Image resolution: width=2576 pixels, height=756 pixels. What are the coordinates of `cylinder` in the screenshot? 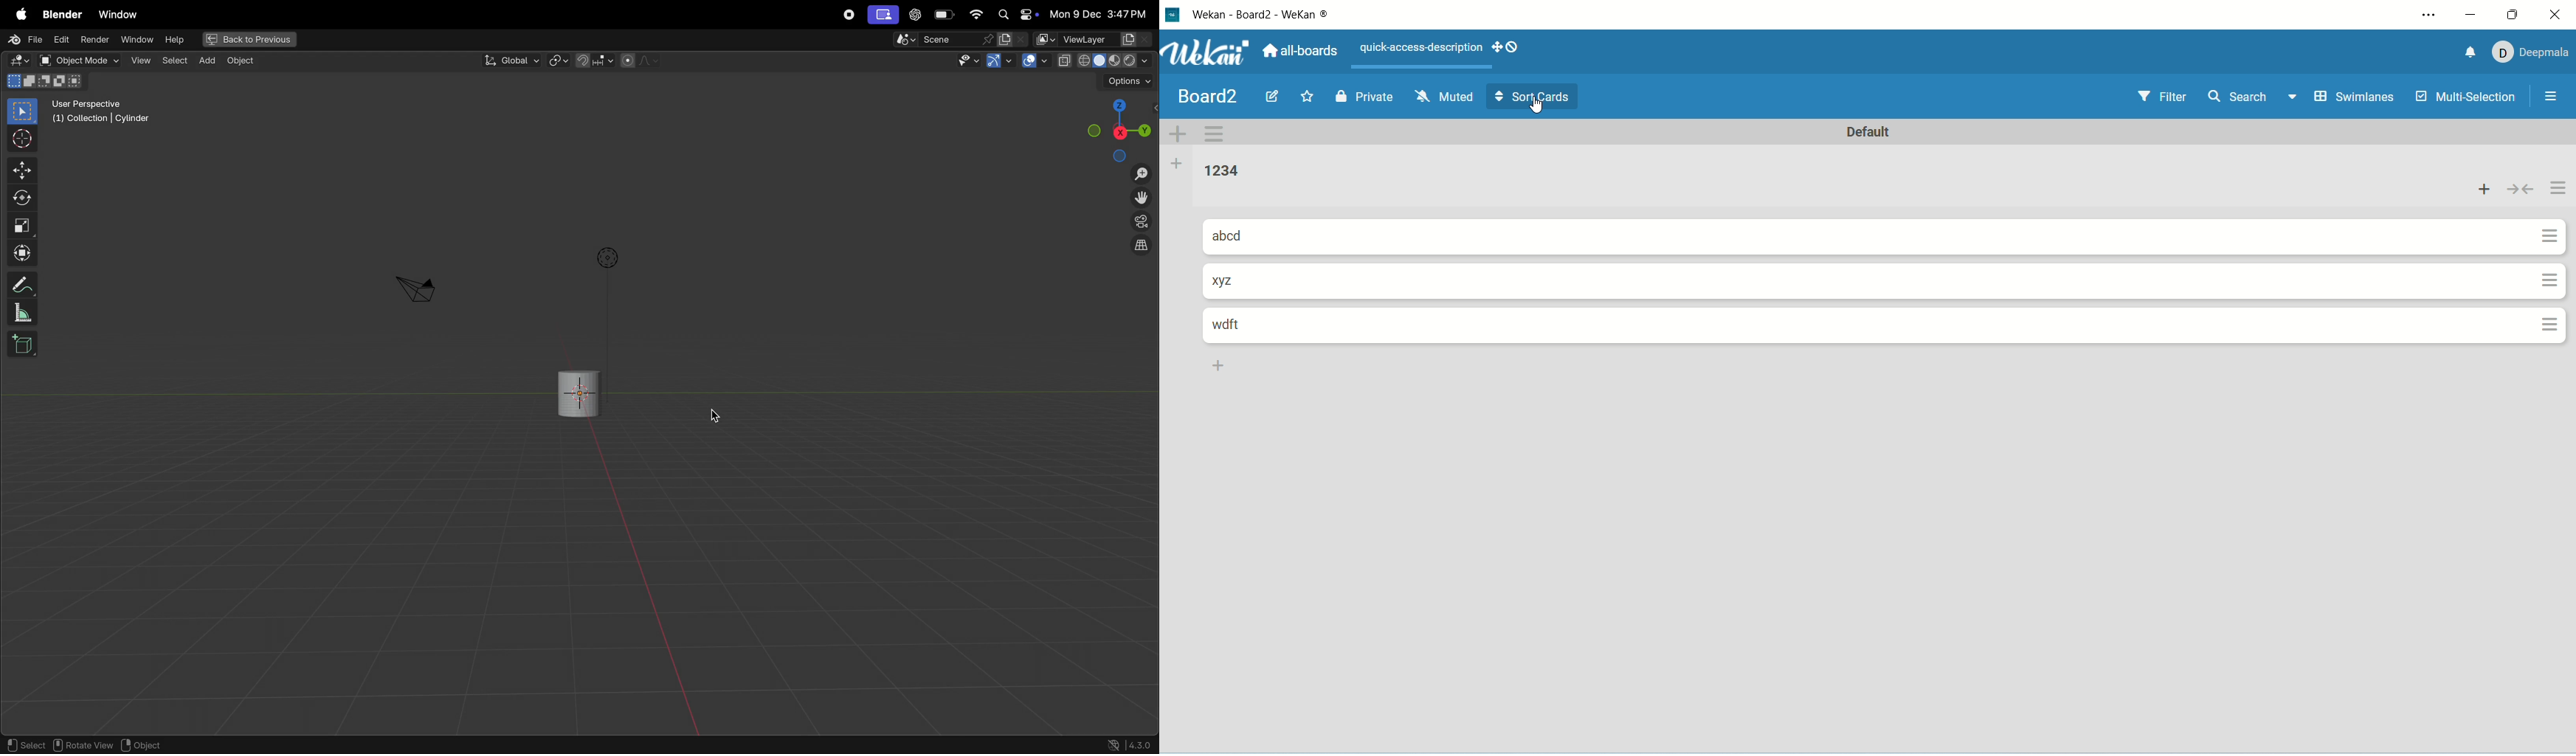 It's located at (572, 393).